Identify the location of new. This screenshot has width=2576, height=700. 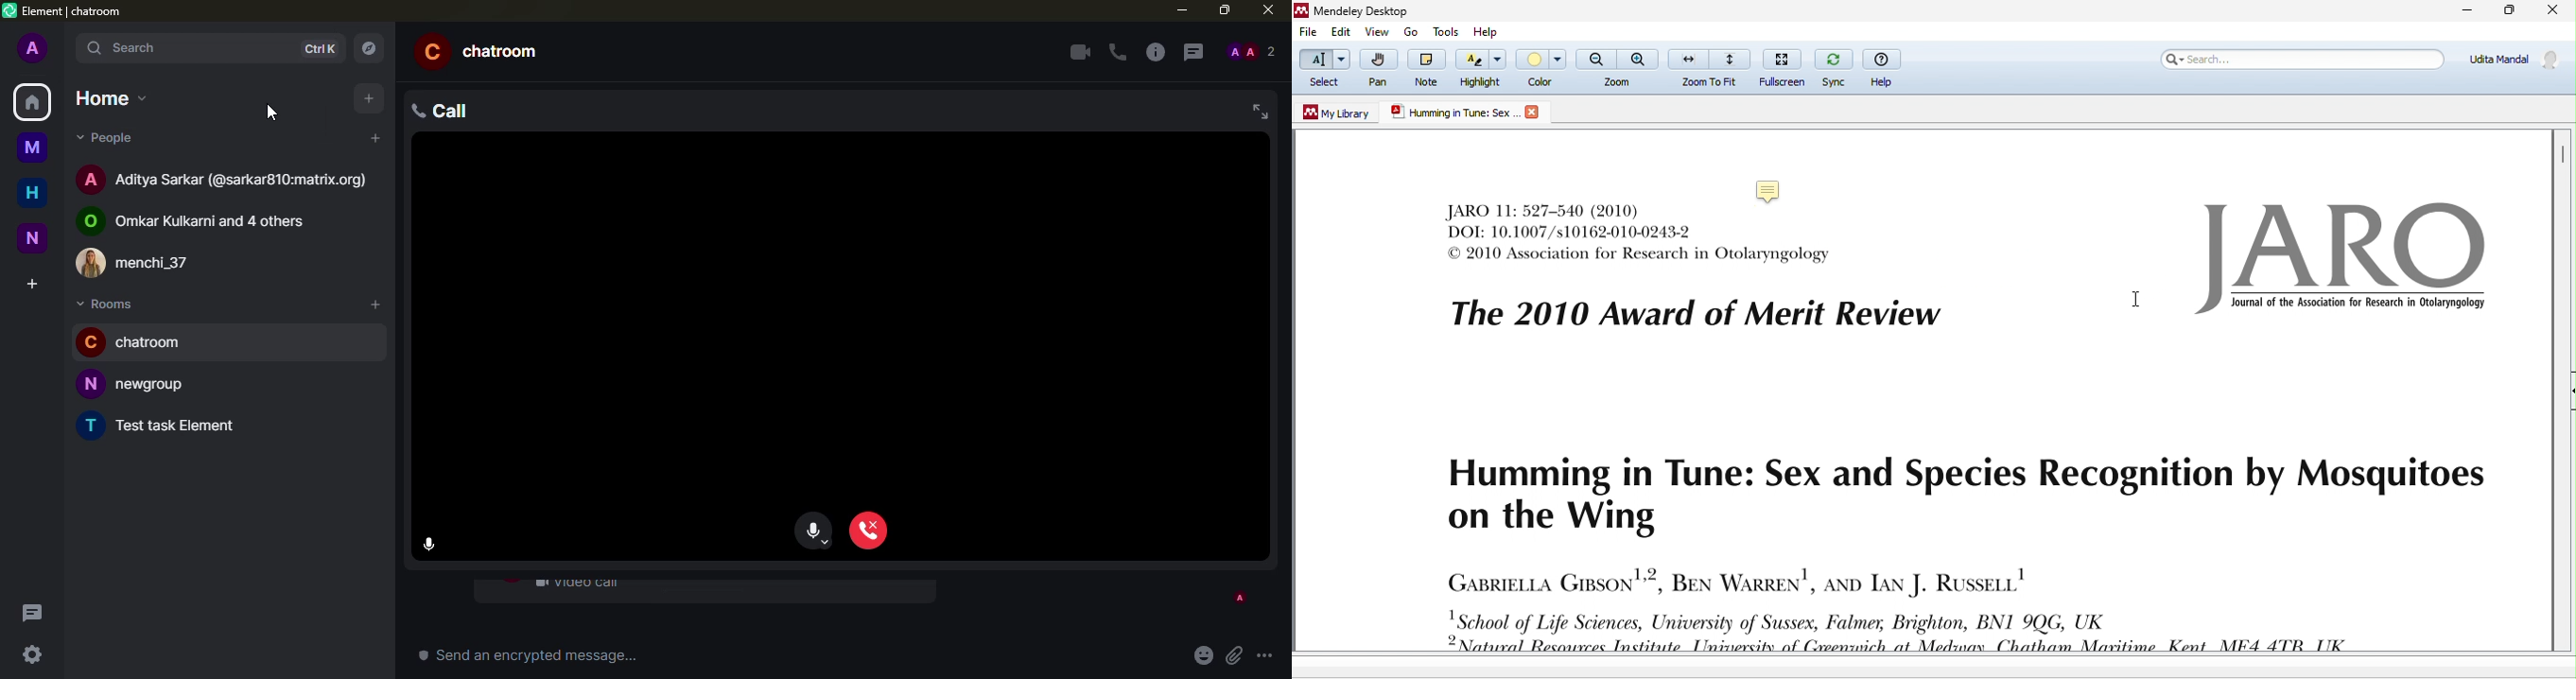
(33, 236).